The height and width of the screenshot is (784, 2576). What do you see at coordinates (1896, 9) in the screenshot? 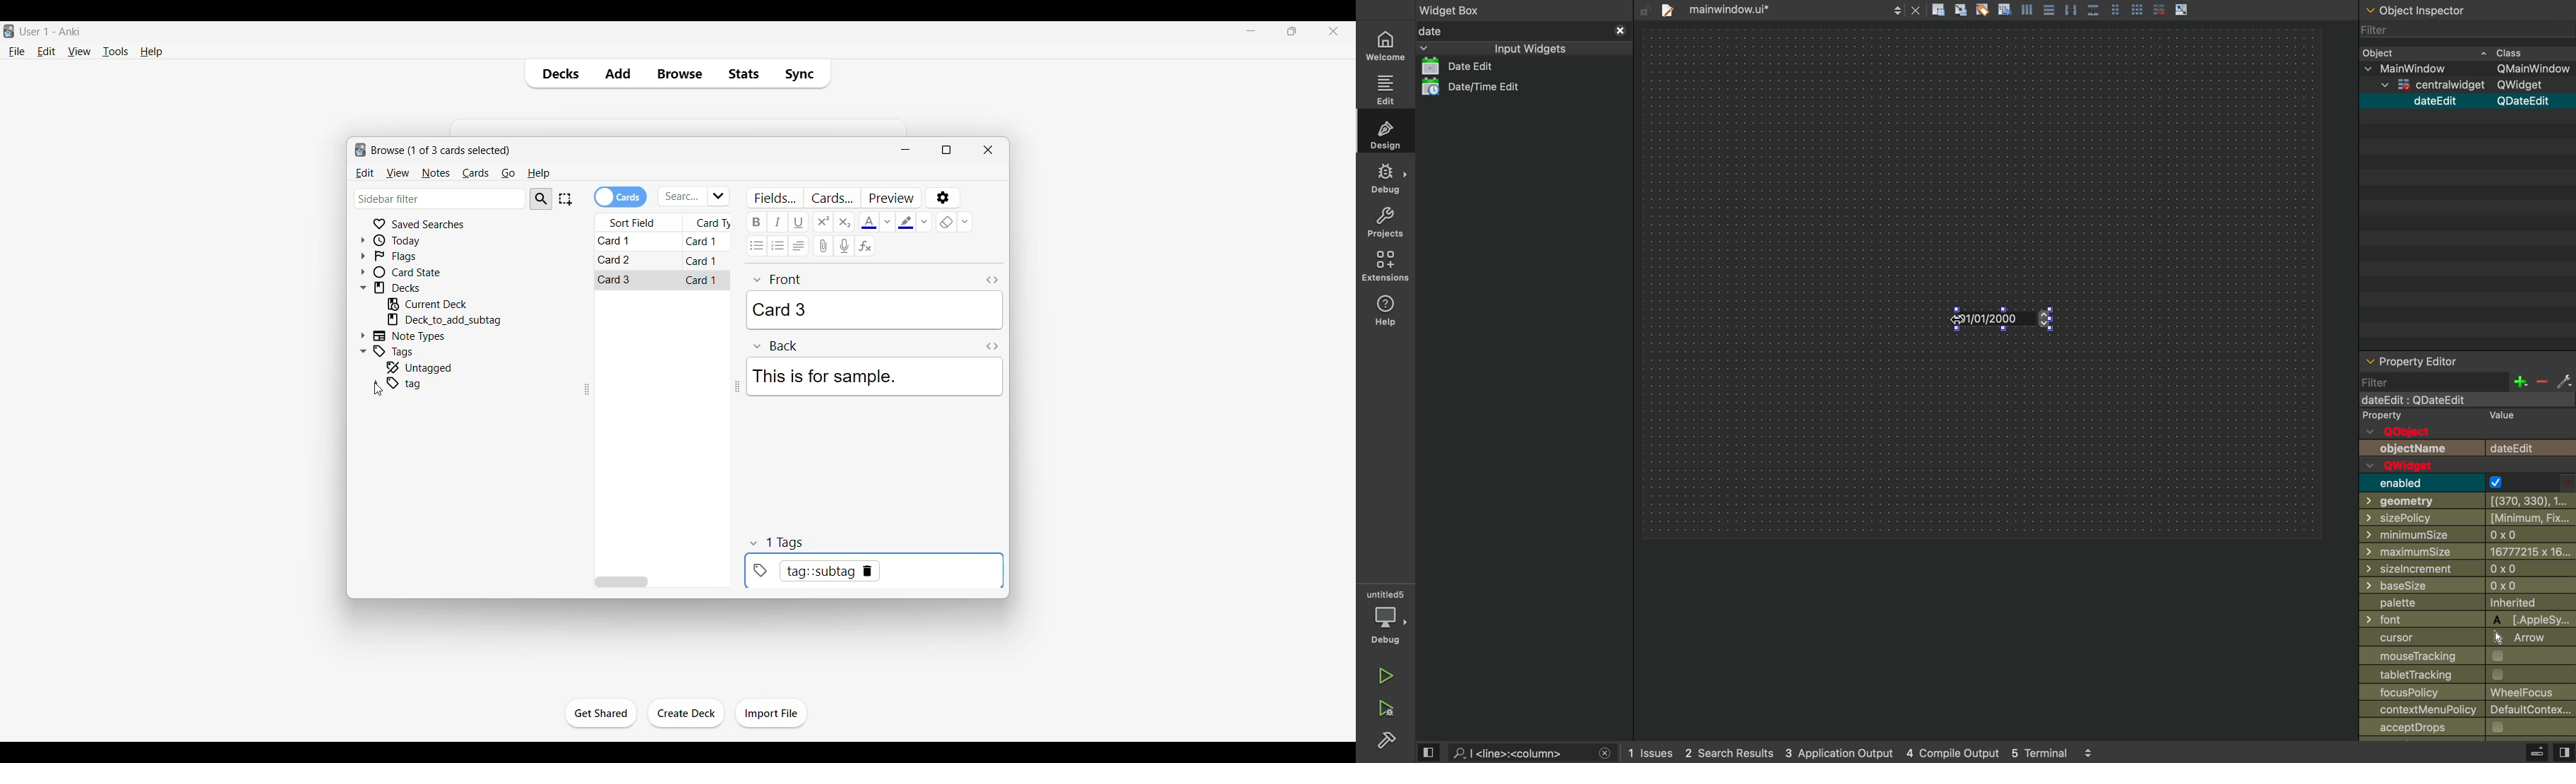
I see `next/back` at bounding box center [1896, 9].